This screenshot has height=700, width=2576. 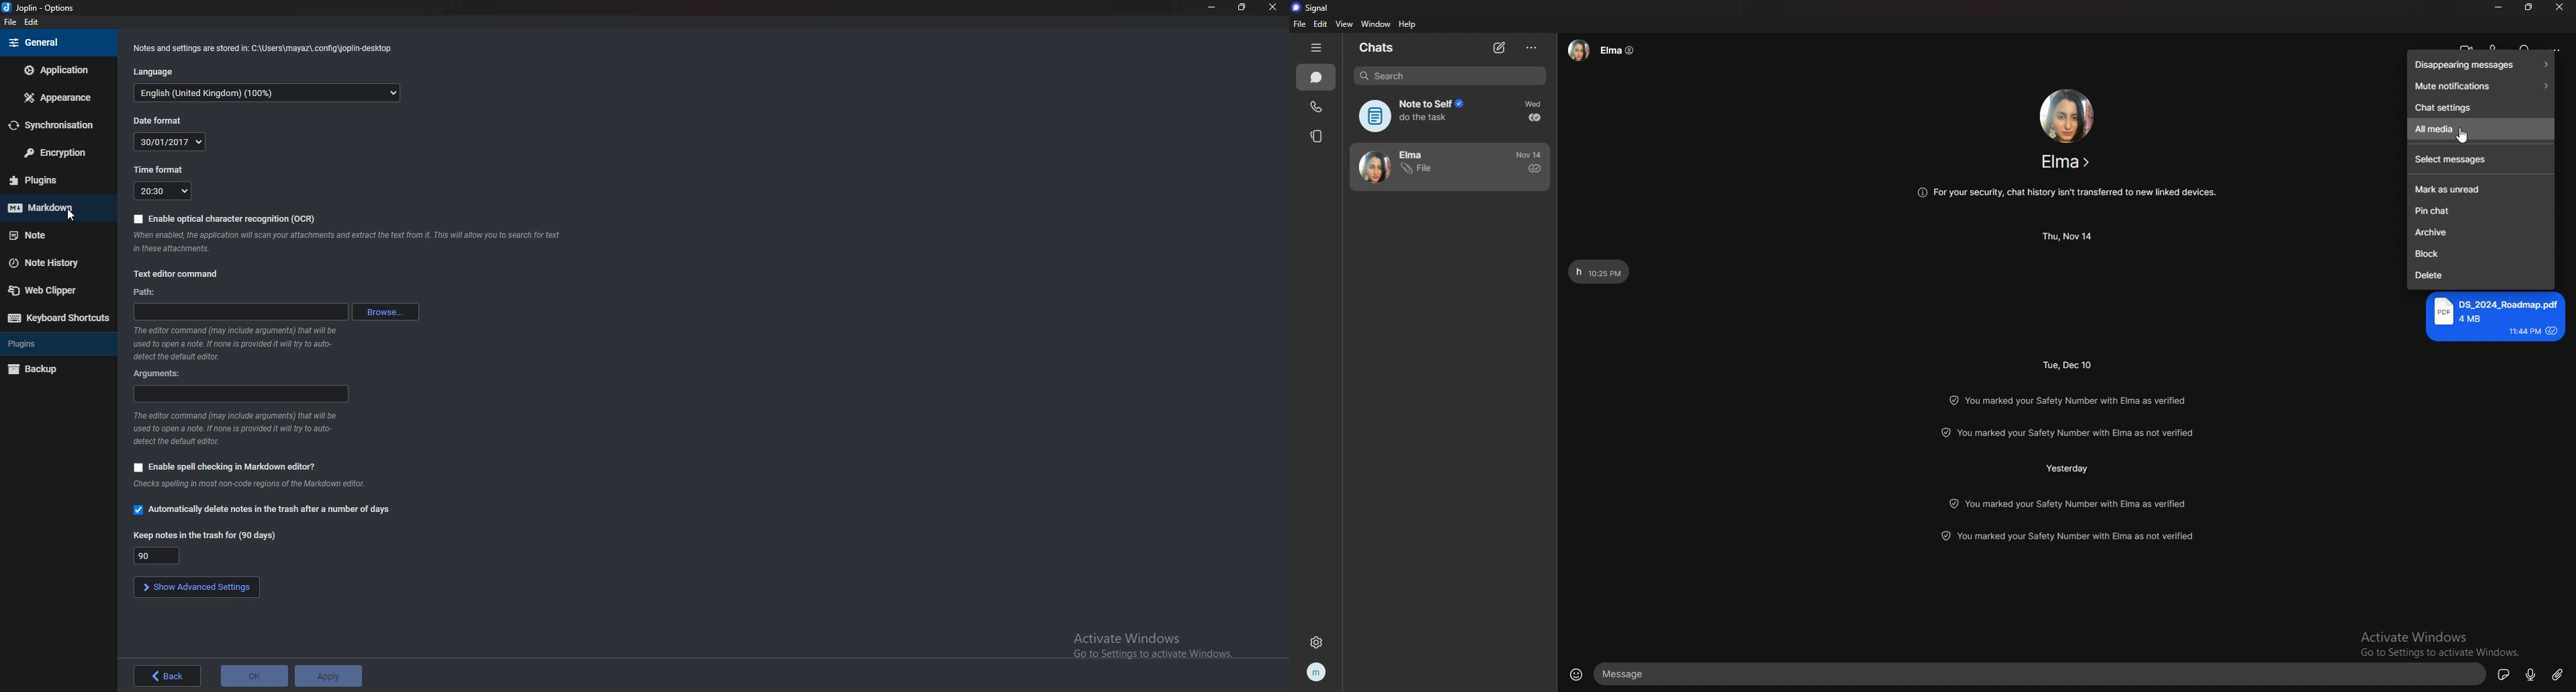 I want to click on check spellings in most non-code regions of the markdown editor., so click(x=249, y=484).